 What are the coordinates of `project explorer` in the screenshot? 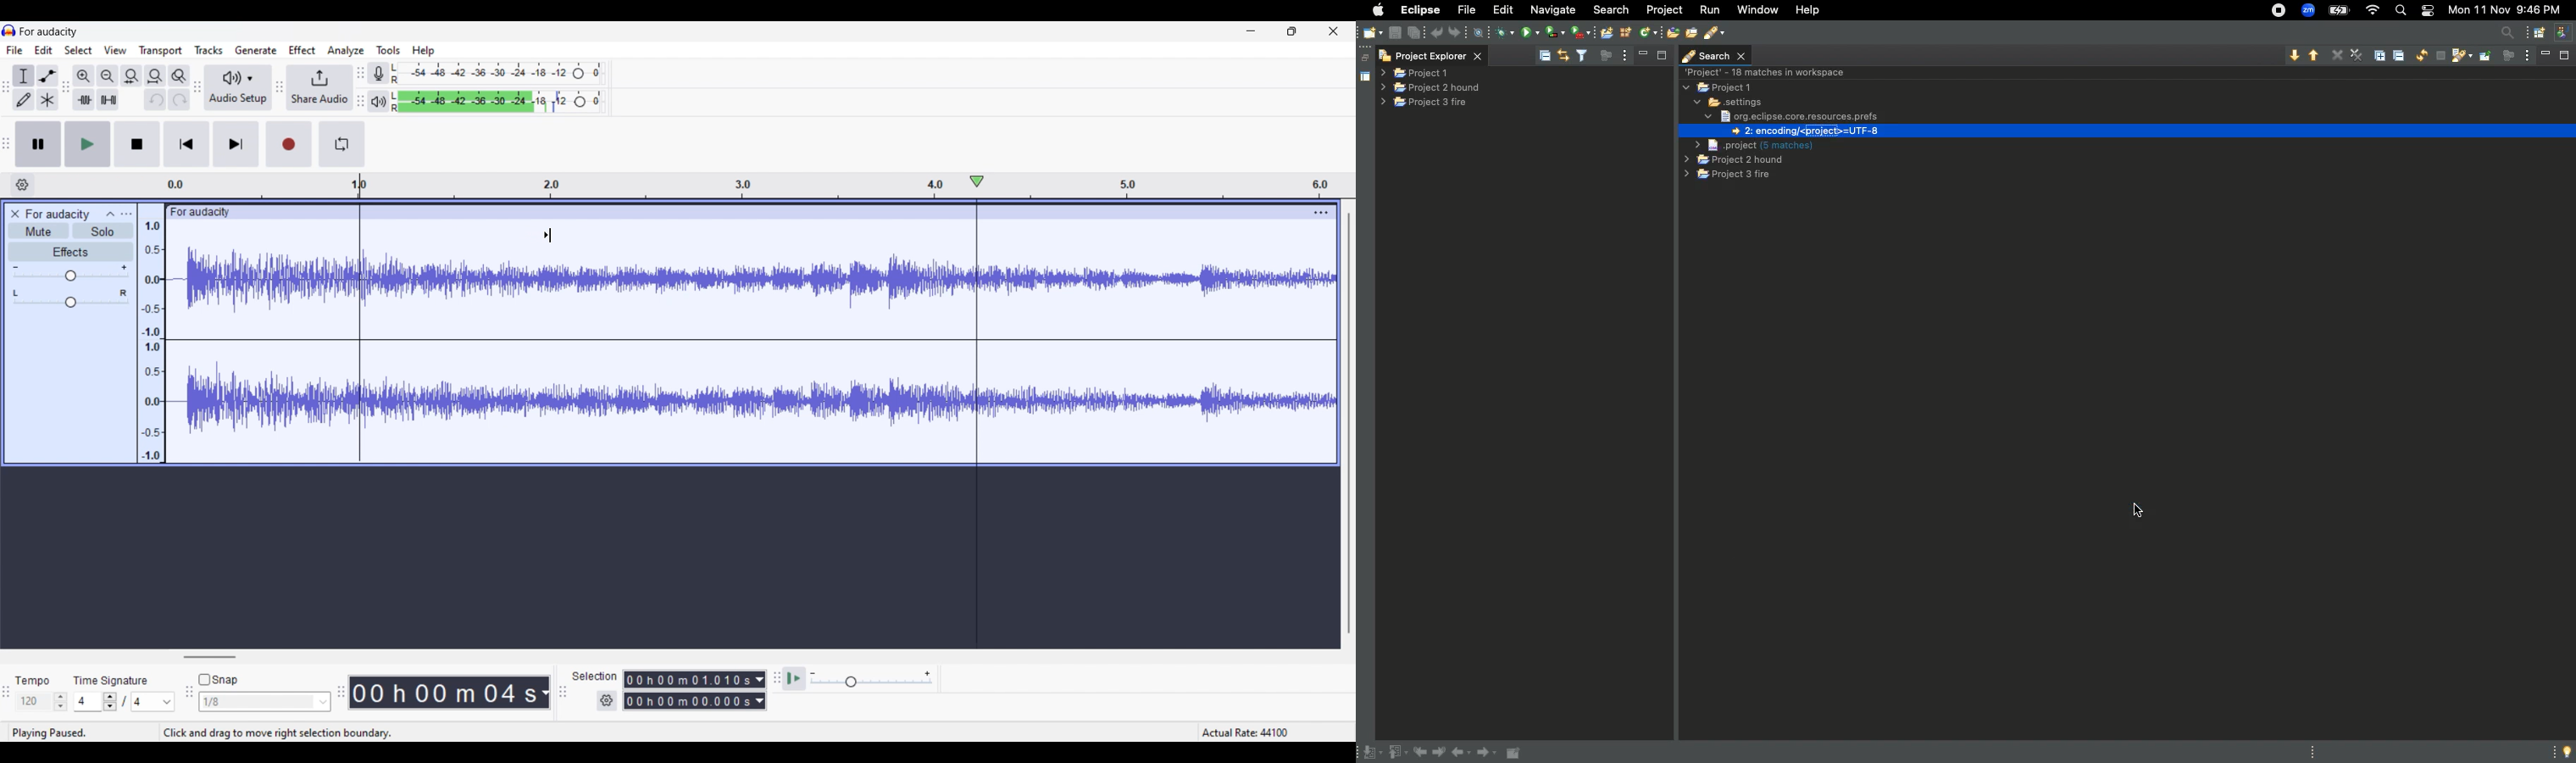 It's located at (1430, 56).